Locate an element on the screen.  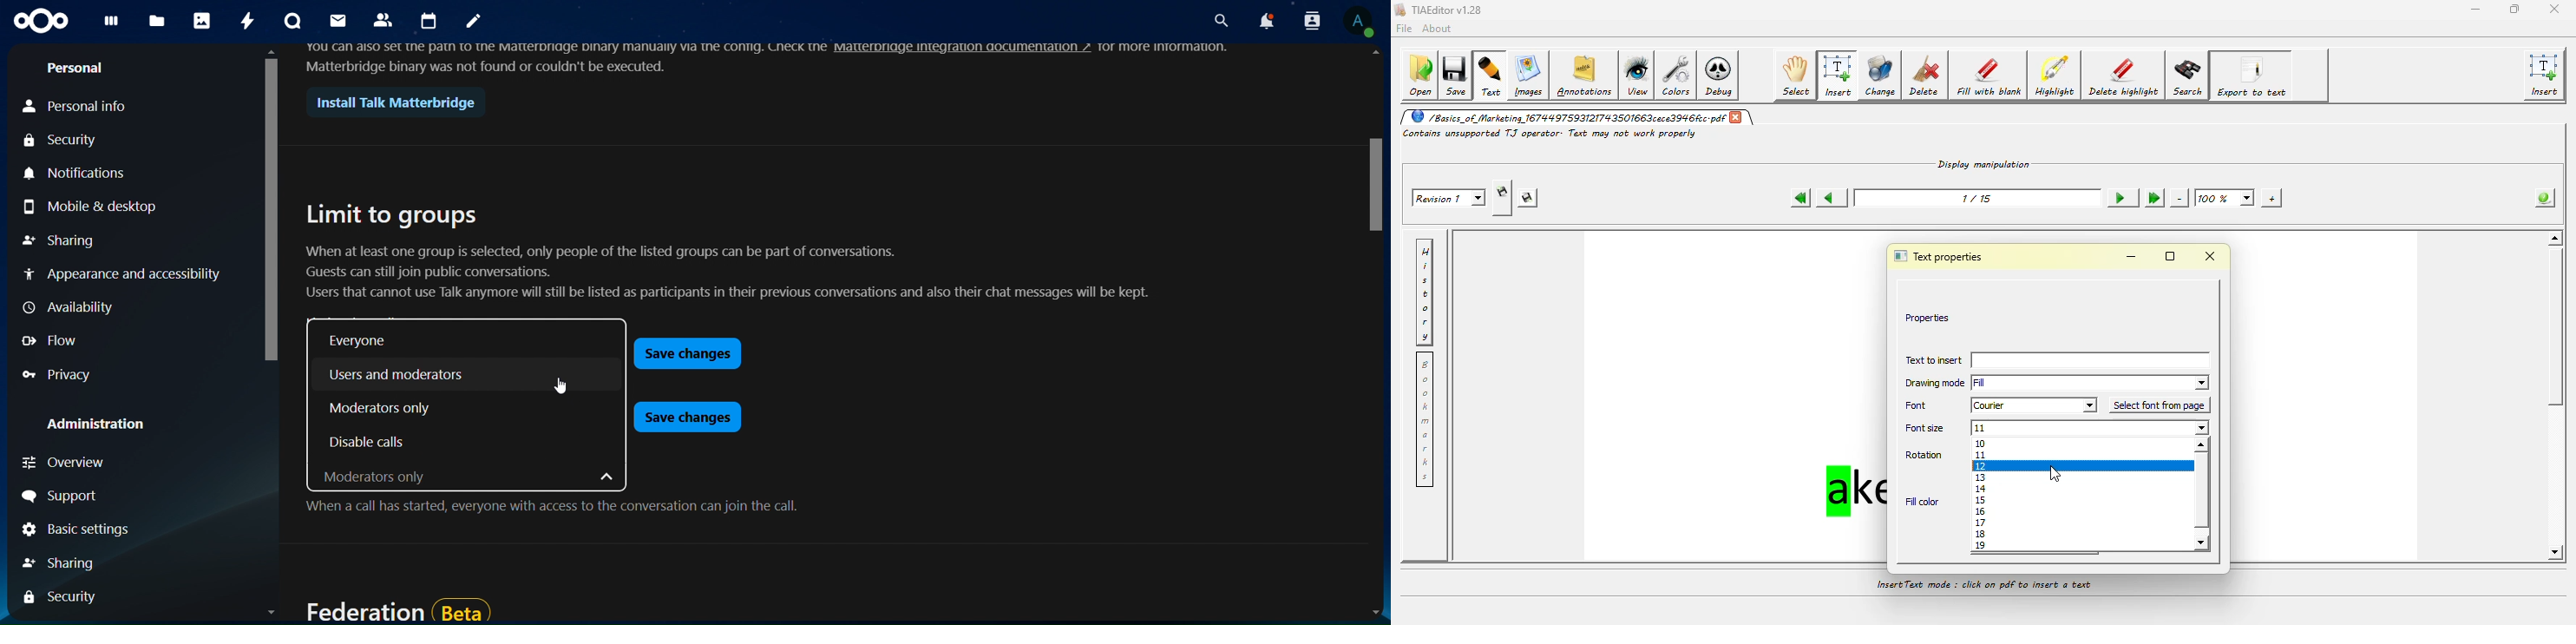
last page is located at coordinates (2153, 197).